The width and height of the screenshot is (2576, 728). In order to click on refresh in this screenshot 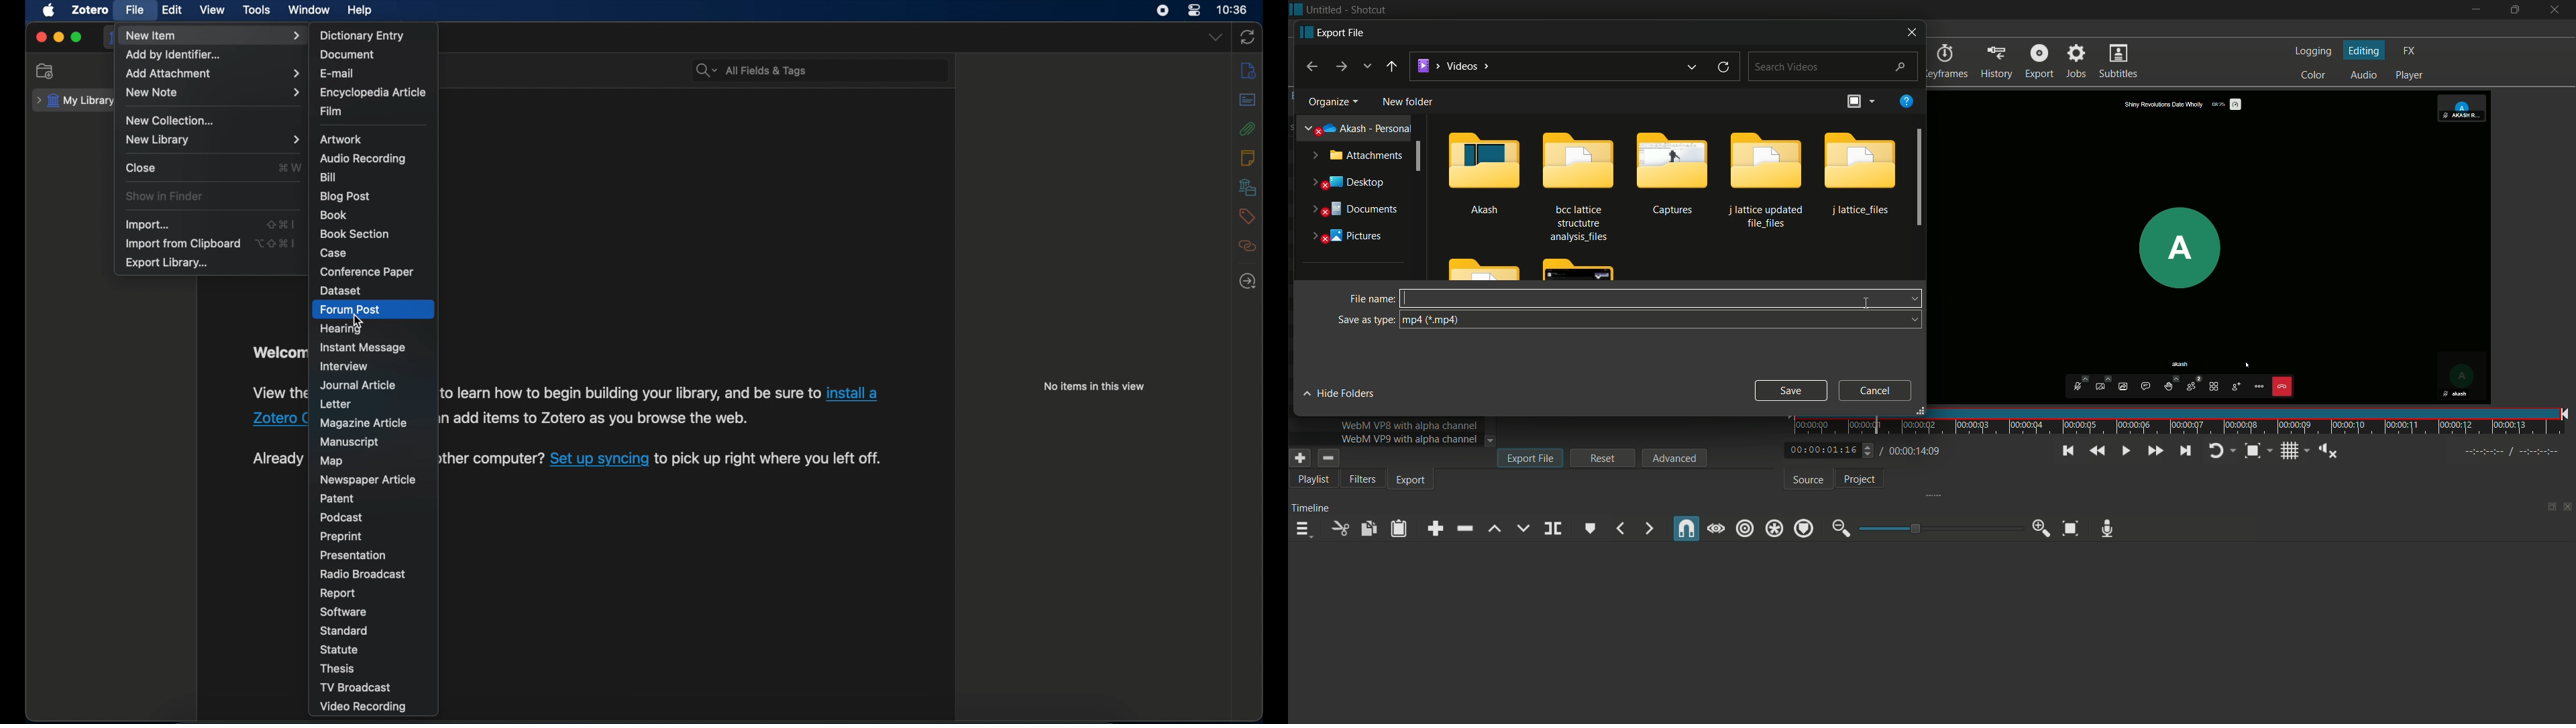, I will do `click(1724, 66)`.